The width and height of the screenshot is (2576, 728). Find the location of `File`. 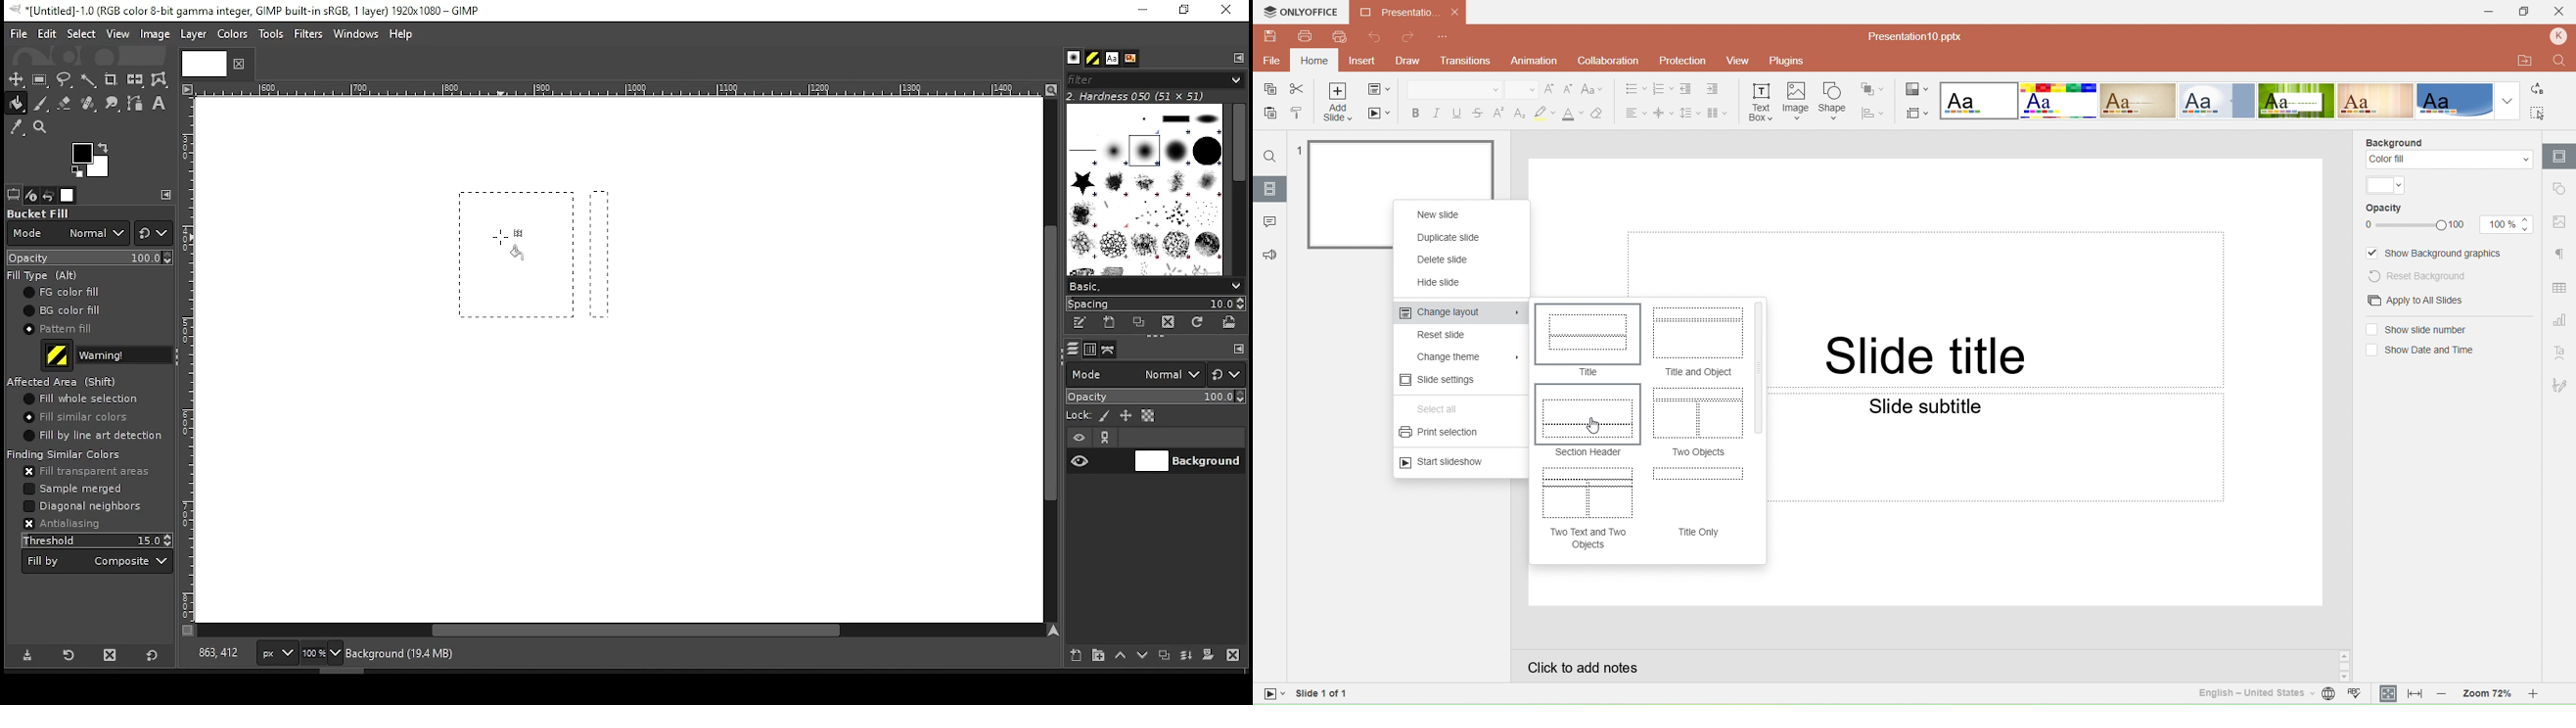

File is located at coordinates (1272, 61).